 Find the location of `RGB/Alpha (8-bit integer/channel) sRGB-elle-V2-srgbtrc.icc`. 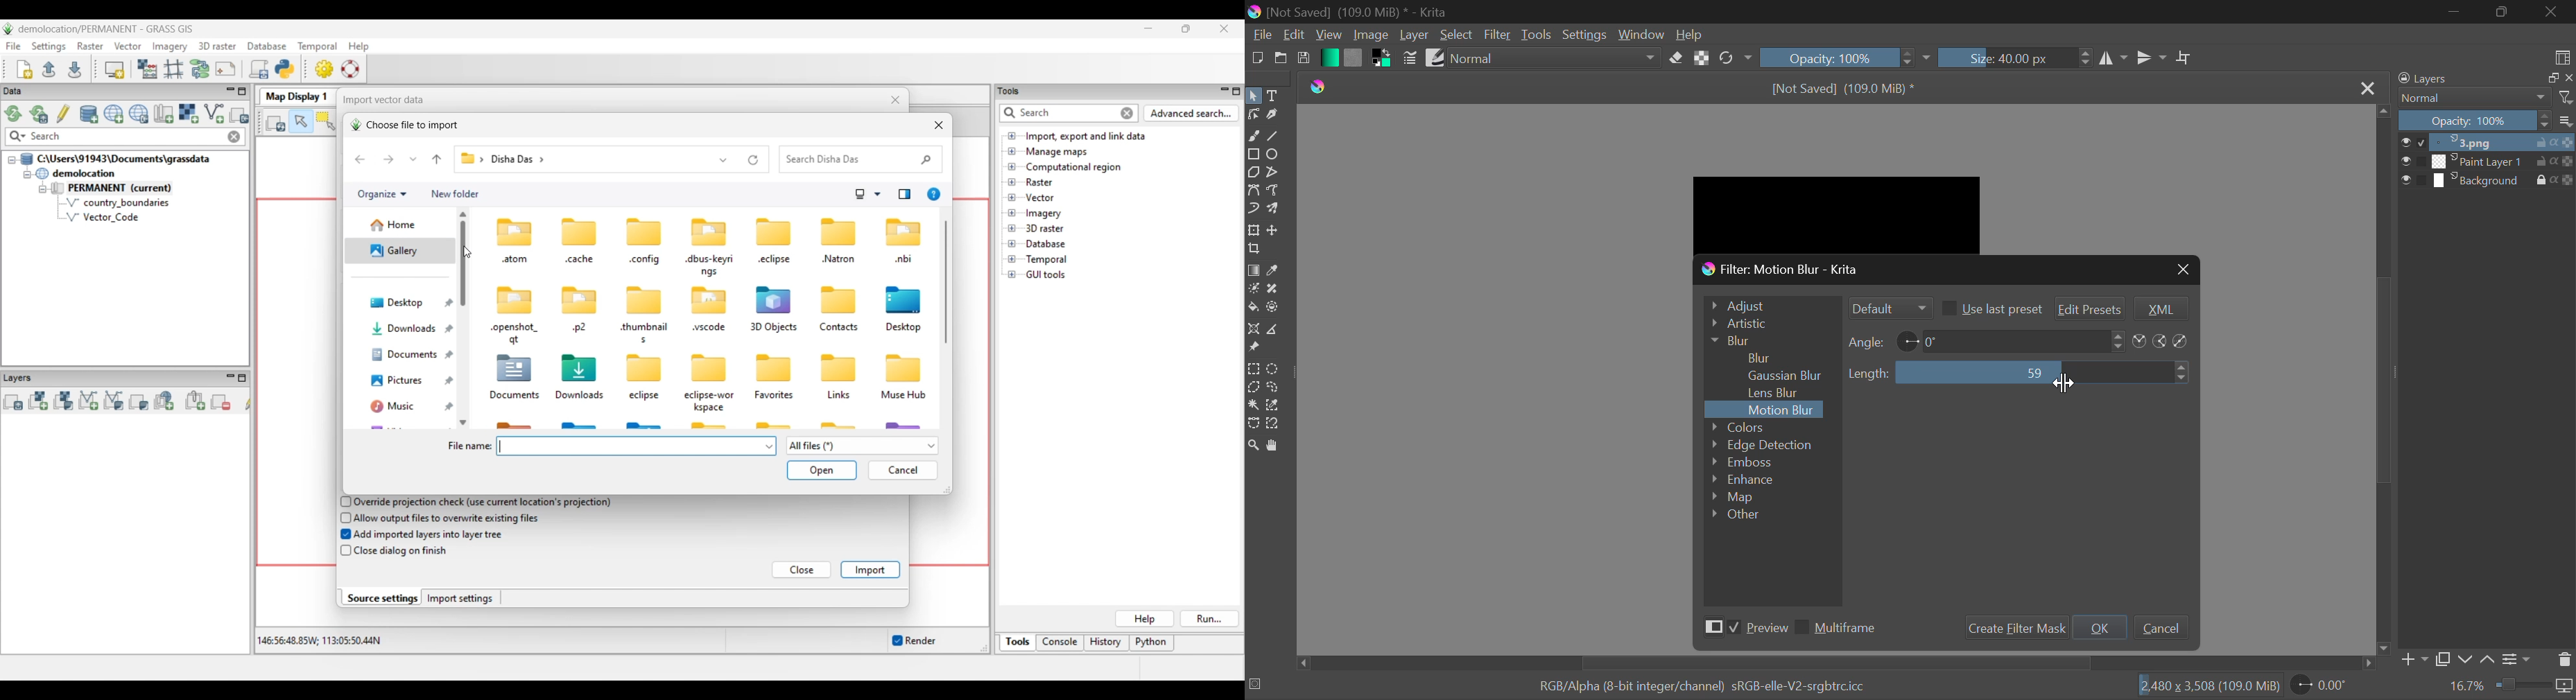

RGB/Alpha (8-bit integer/channel) sRGB-elle-V2-srgbtrc.icc is located at coordinates (1691, 683).